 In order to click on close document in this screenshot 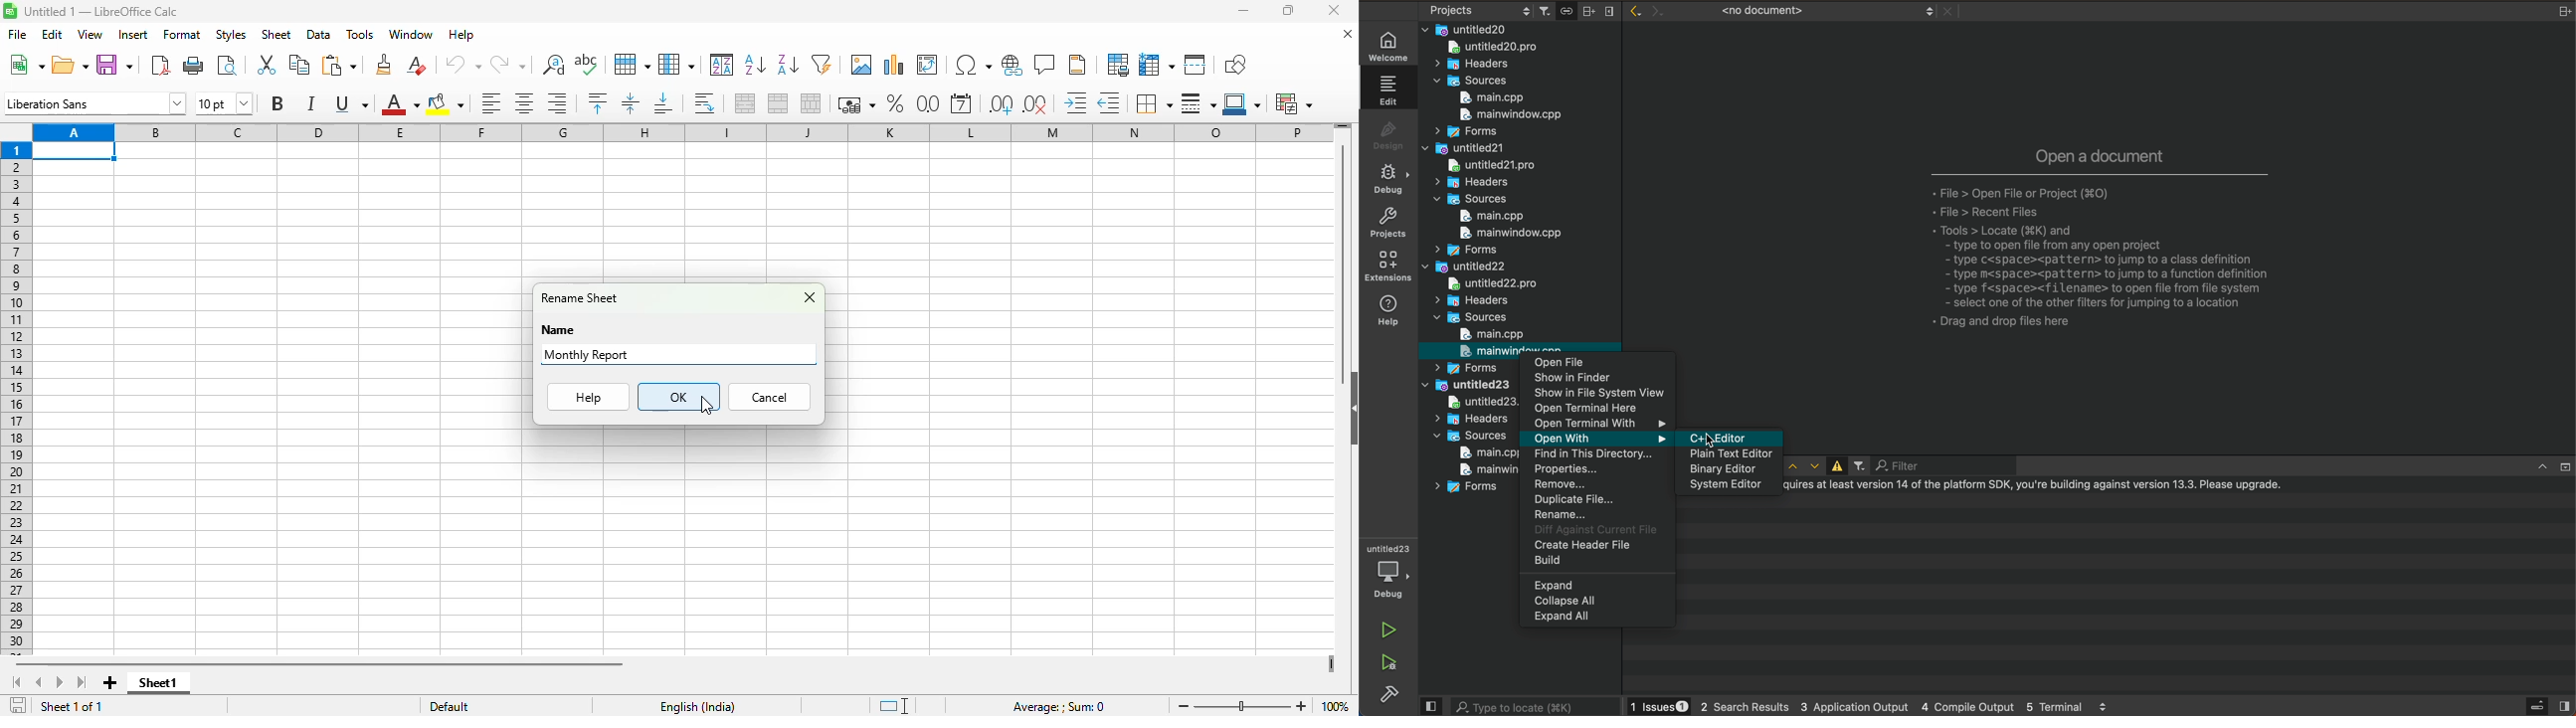, I will do `click(1347, 34)`.